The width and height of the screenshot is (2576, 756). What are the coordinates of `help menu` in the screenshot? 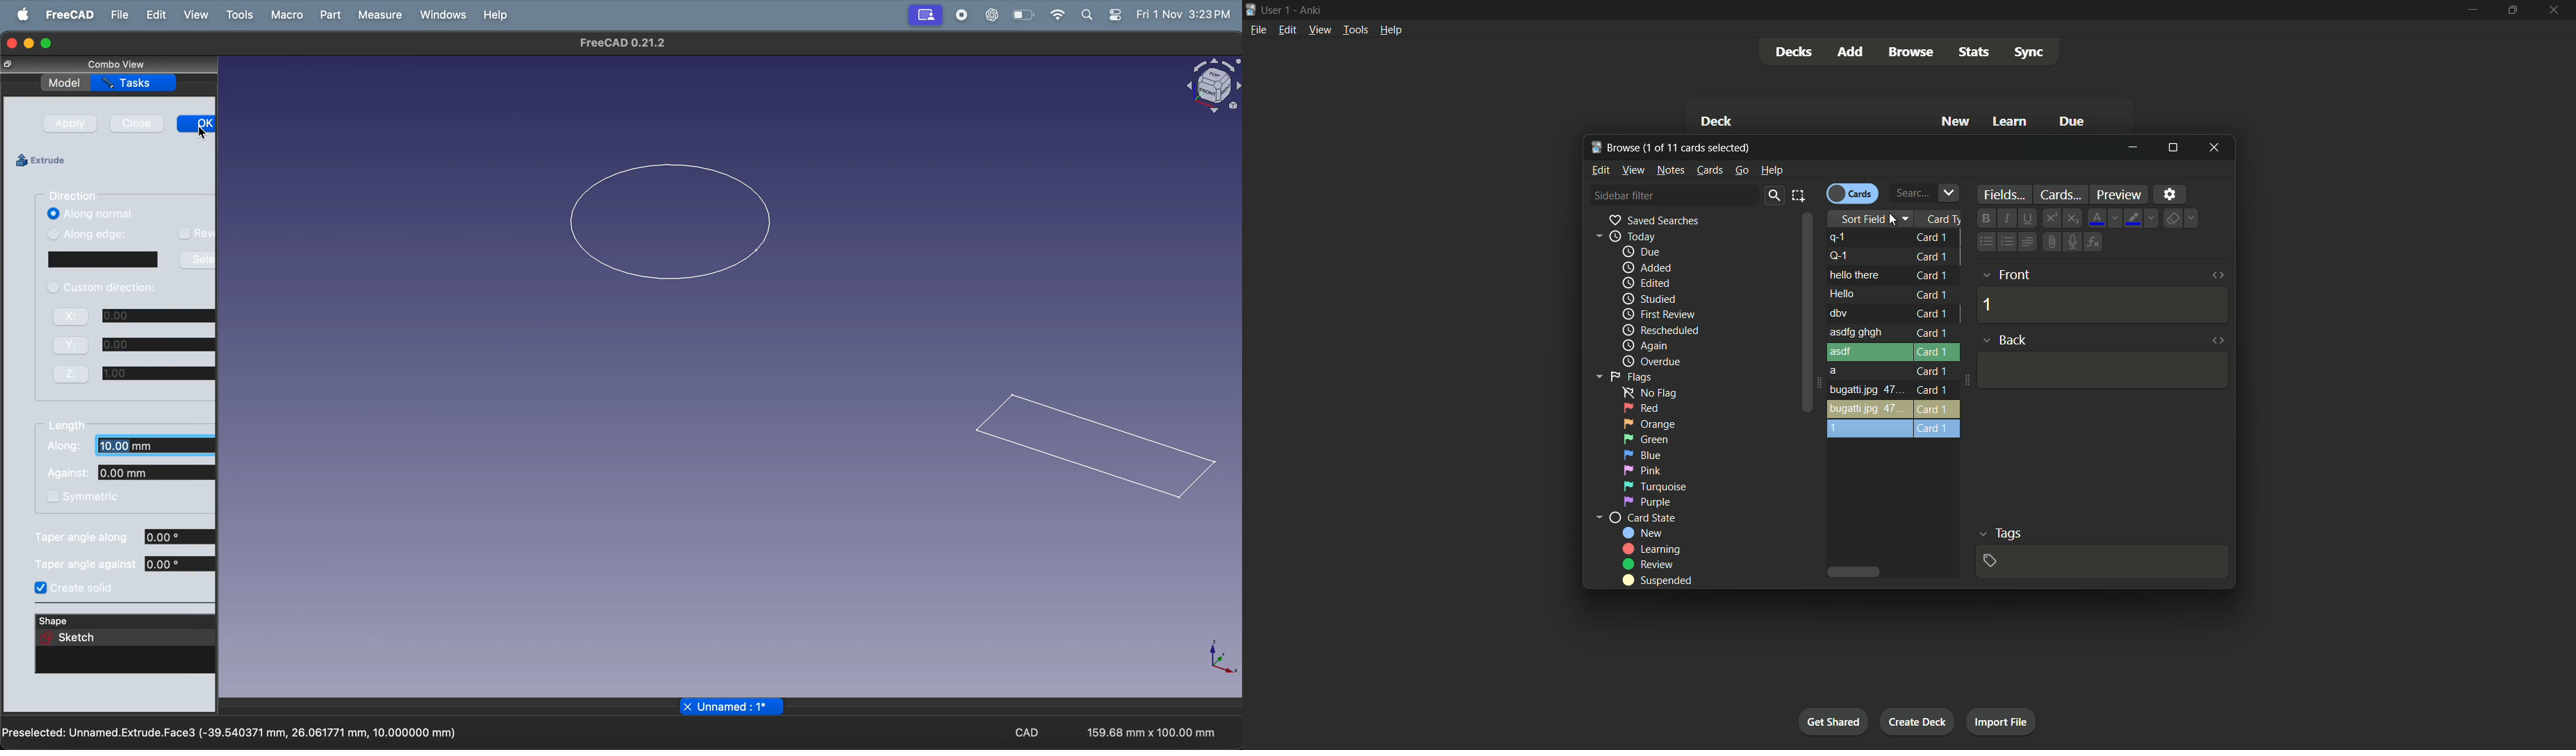 It's located at (1390, 30).